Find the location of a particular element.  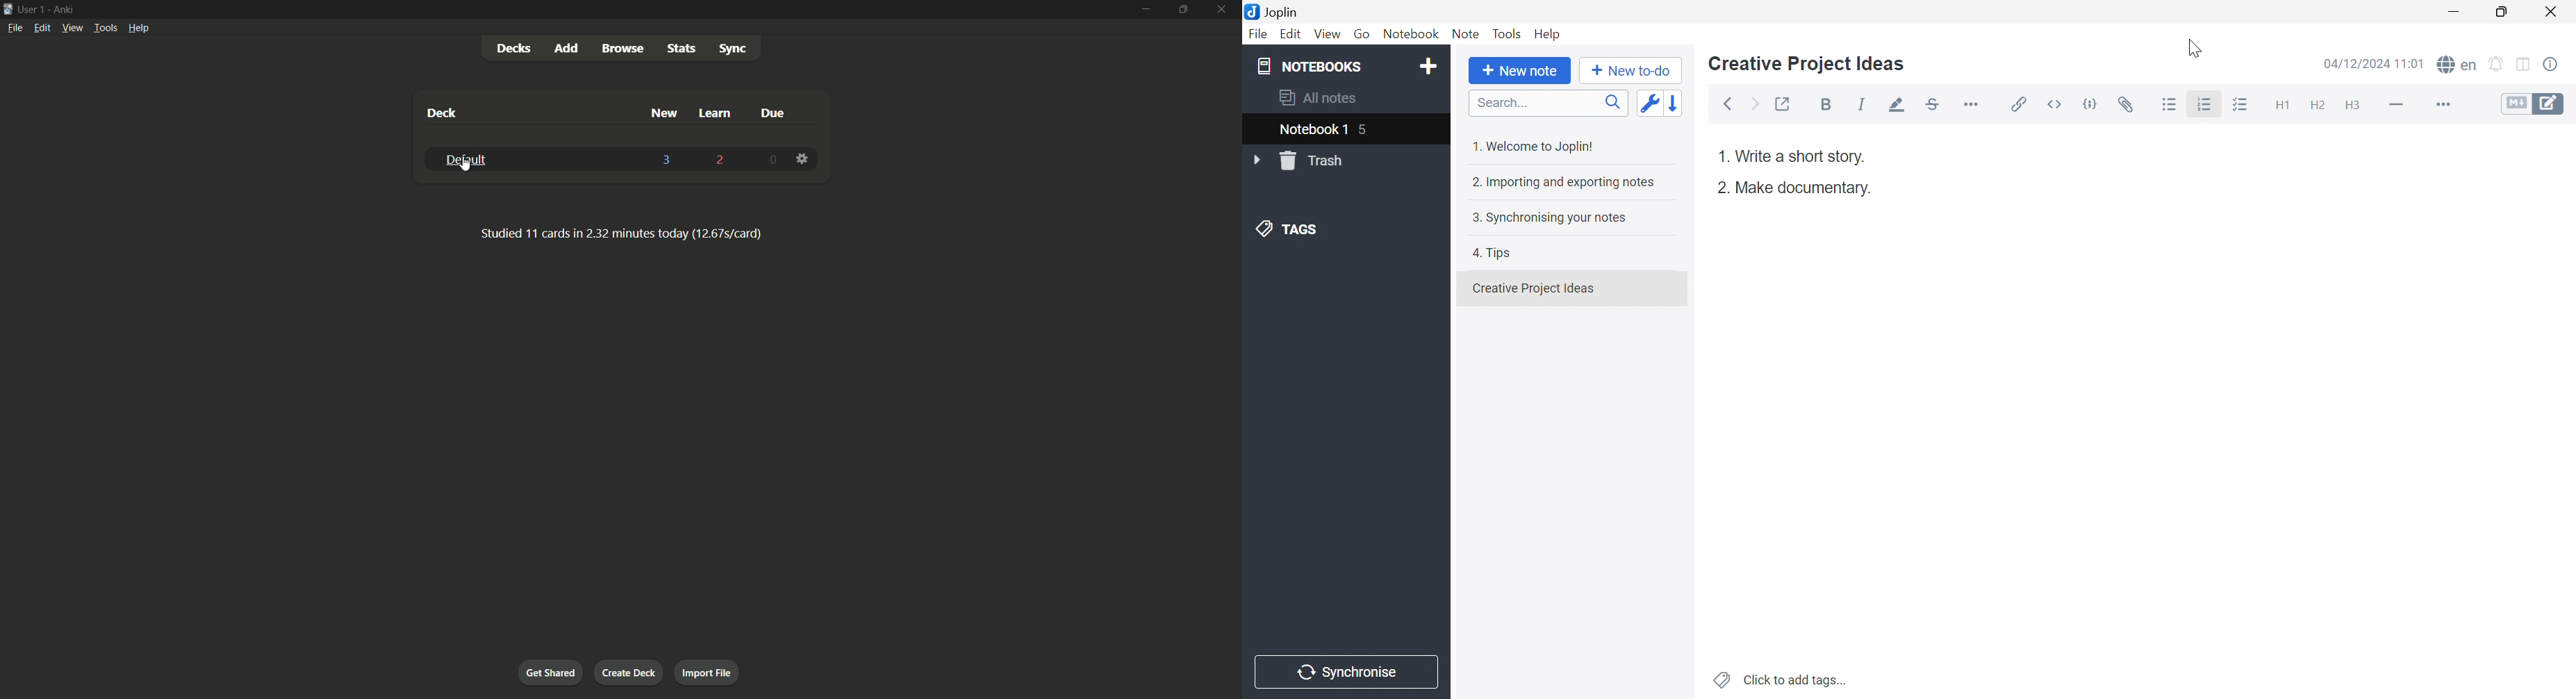

minimize is located at coordinates (1144, 8).